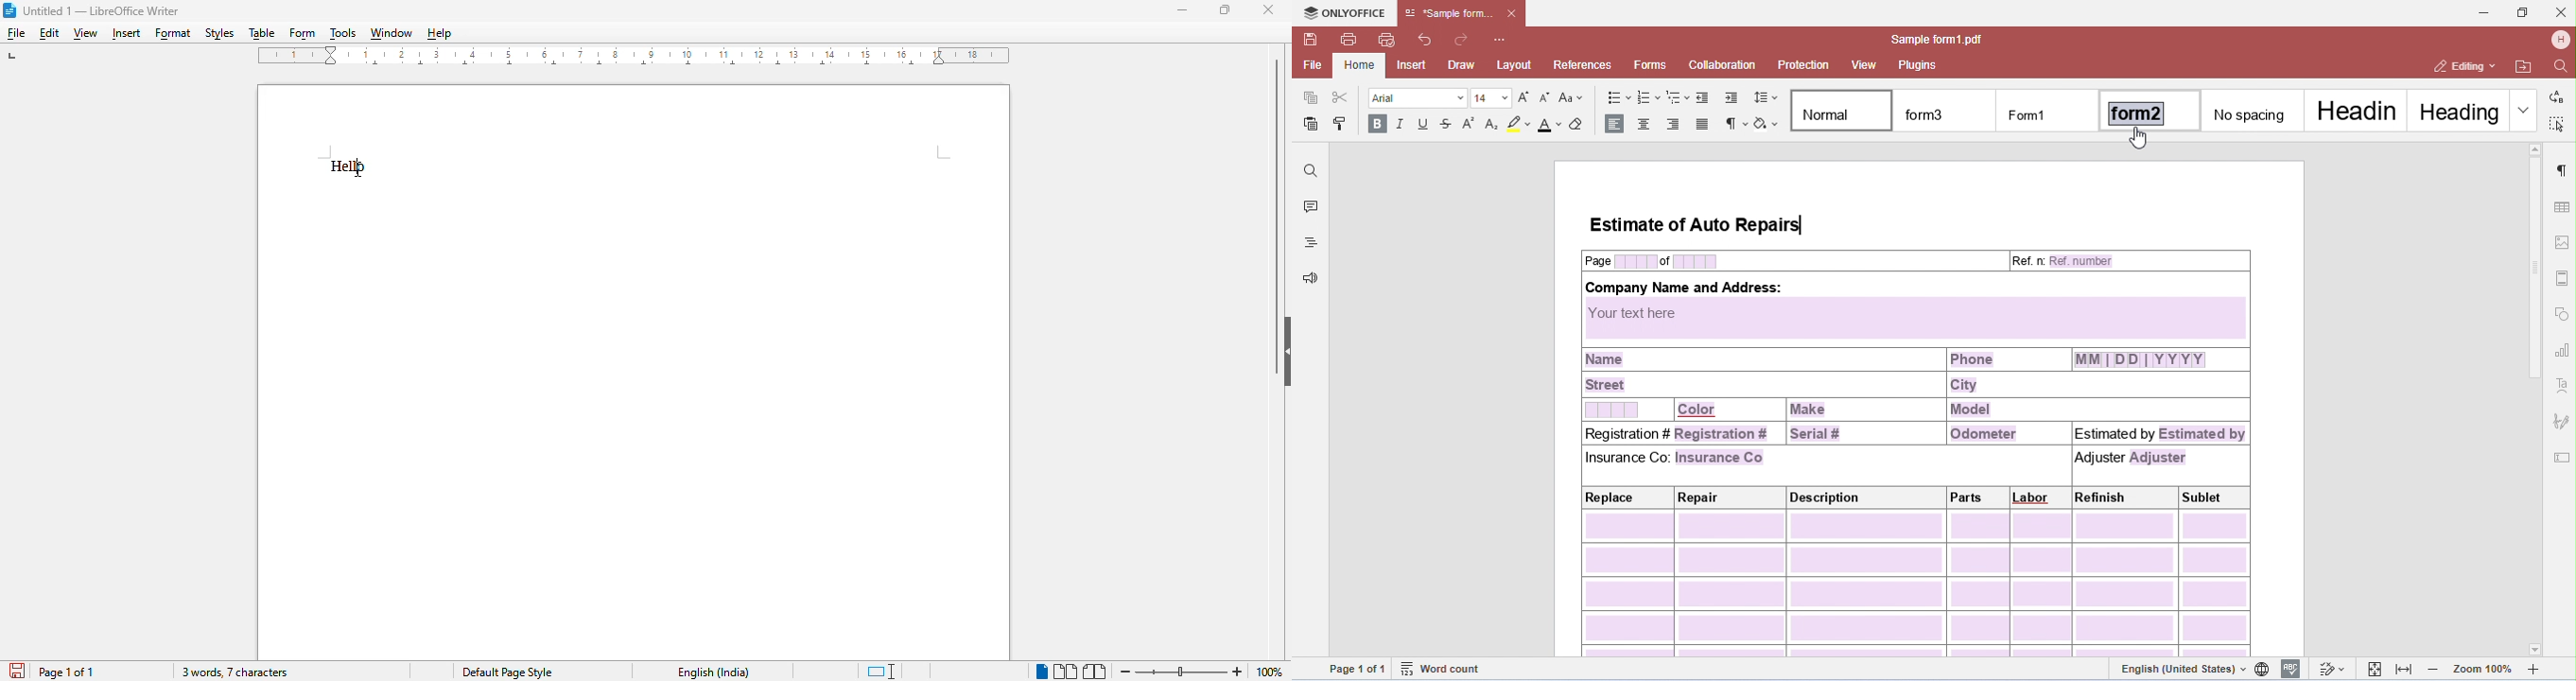  Describe the element at coordinates (261, 34) in the screenshot. I see `table` at that location.